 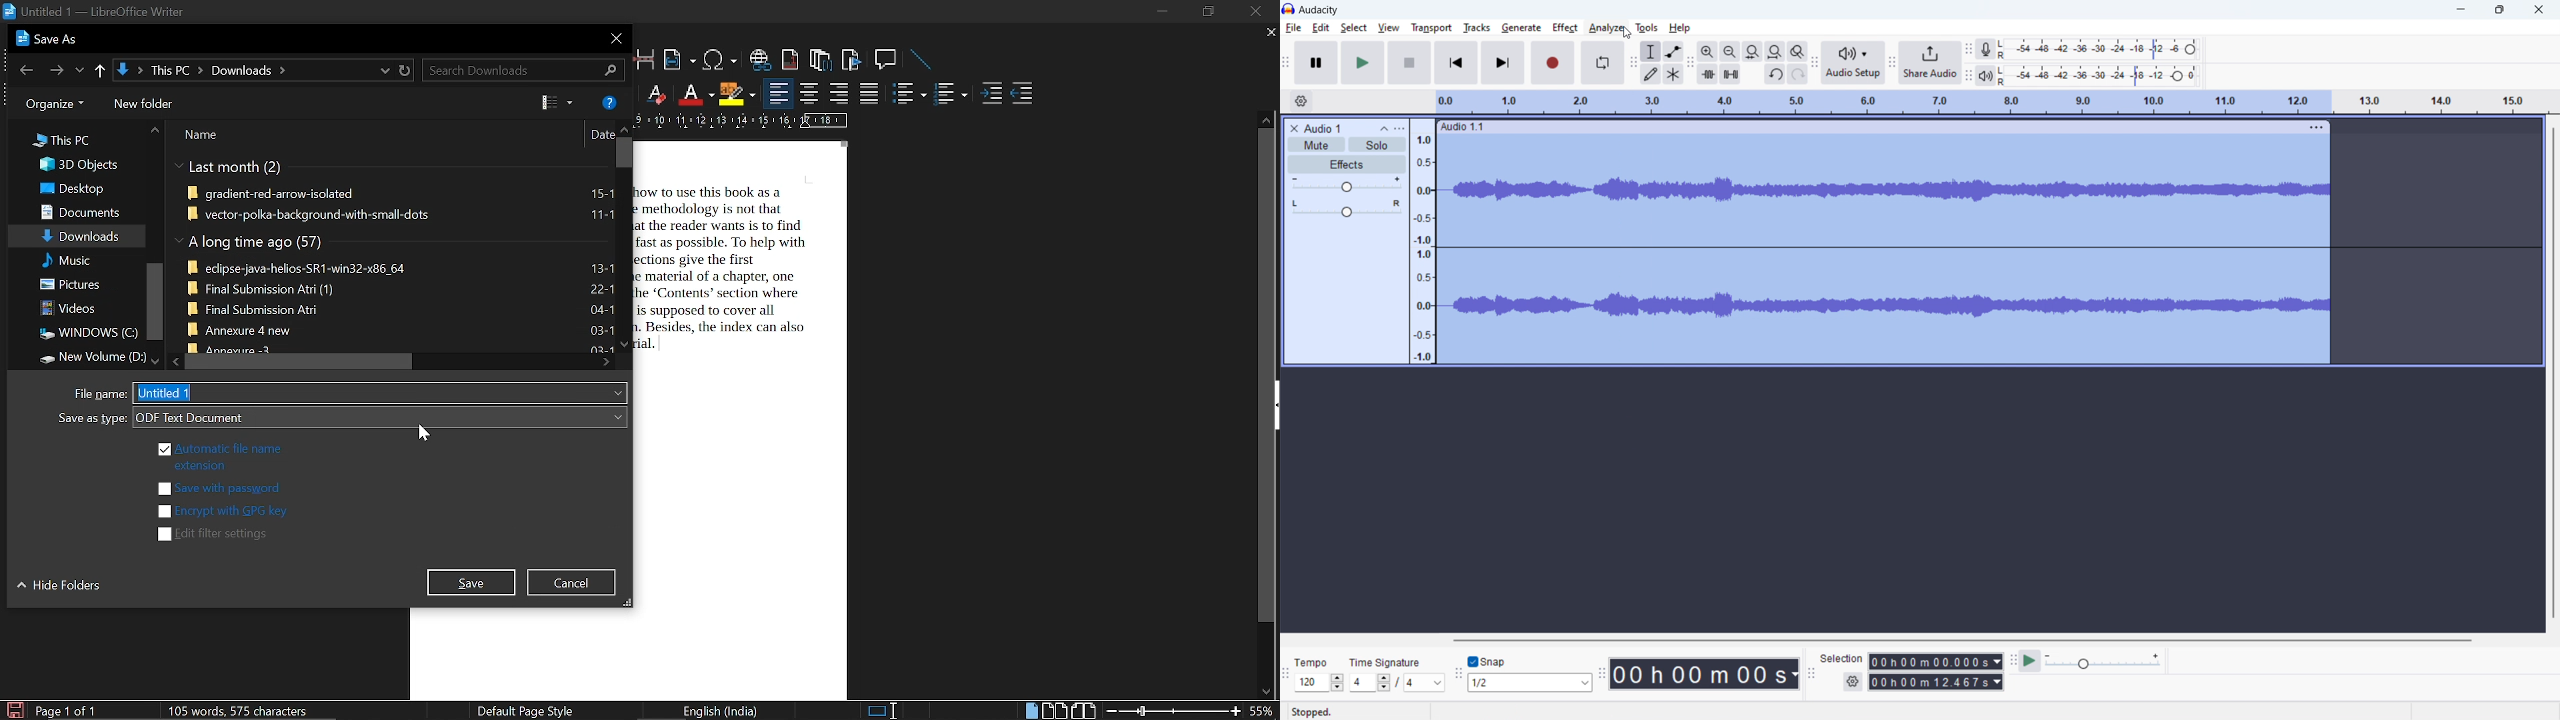 What do you see at coordinates (1289, 672) in the screenshot?
I see `time signature toolbar` at bounding box center [1289, 672].